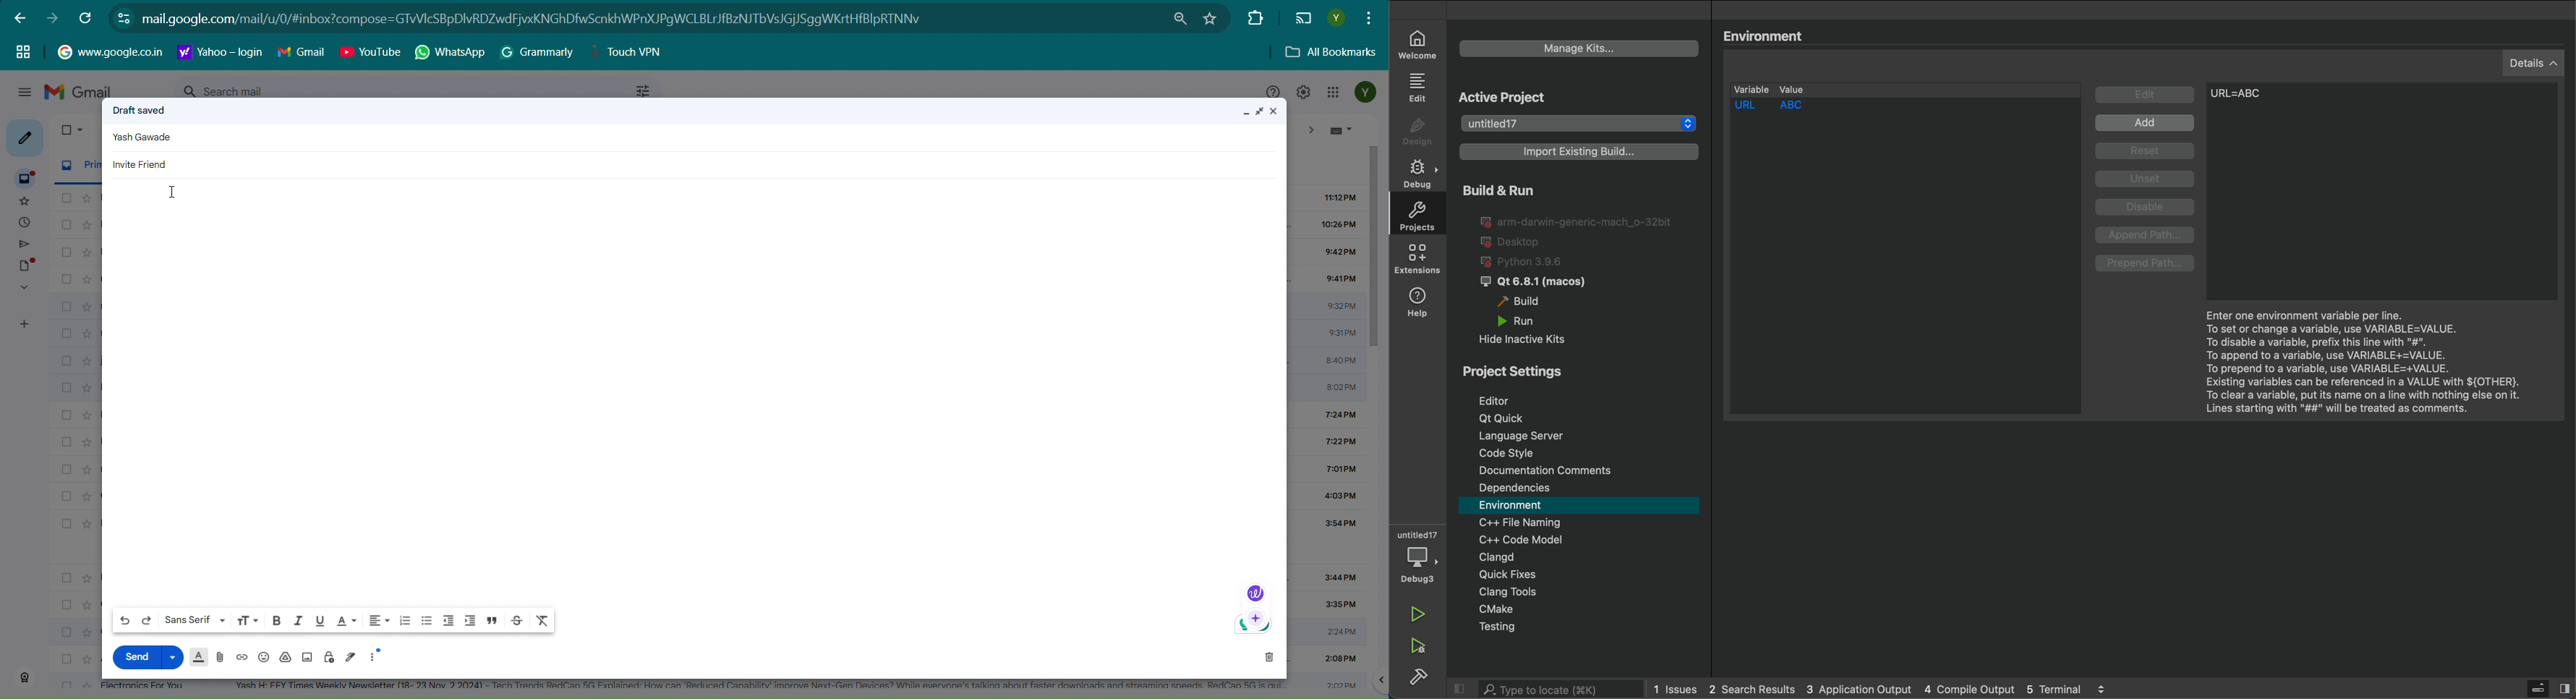 This screenshot has width=2576, height=700. I want to click on Text color, so click(346, 620).